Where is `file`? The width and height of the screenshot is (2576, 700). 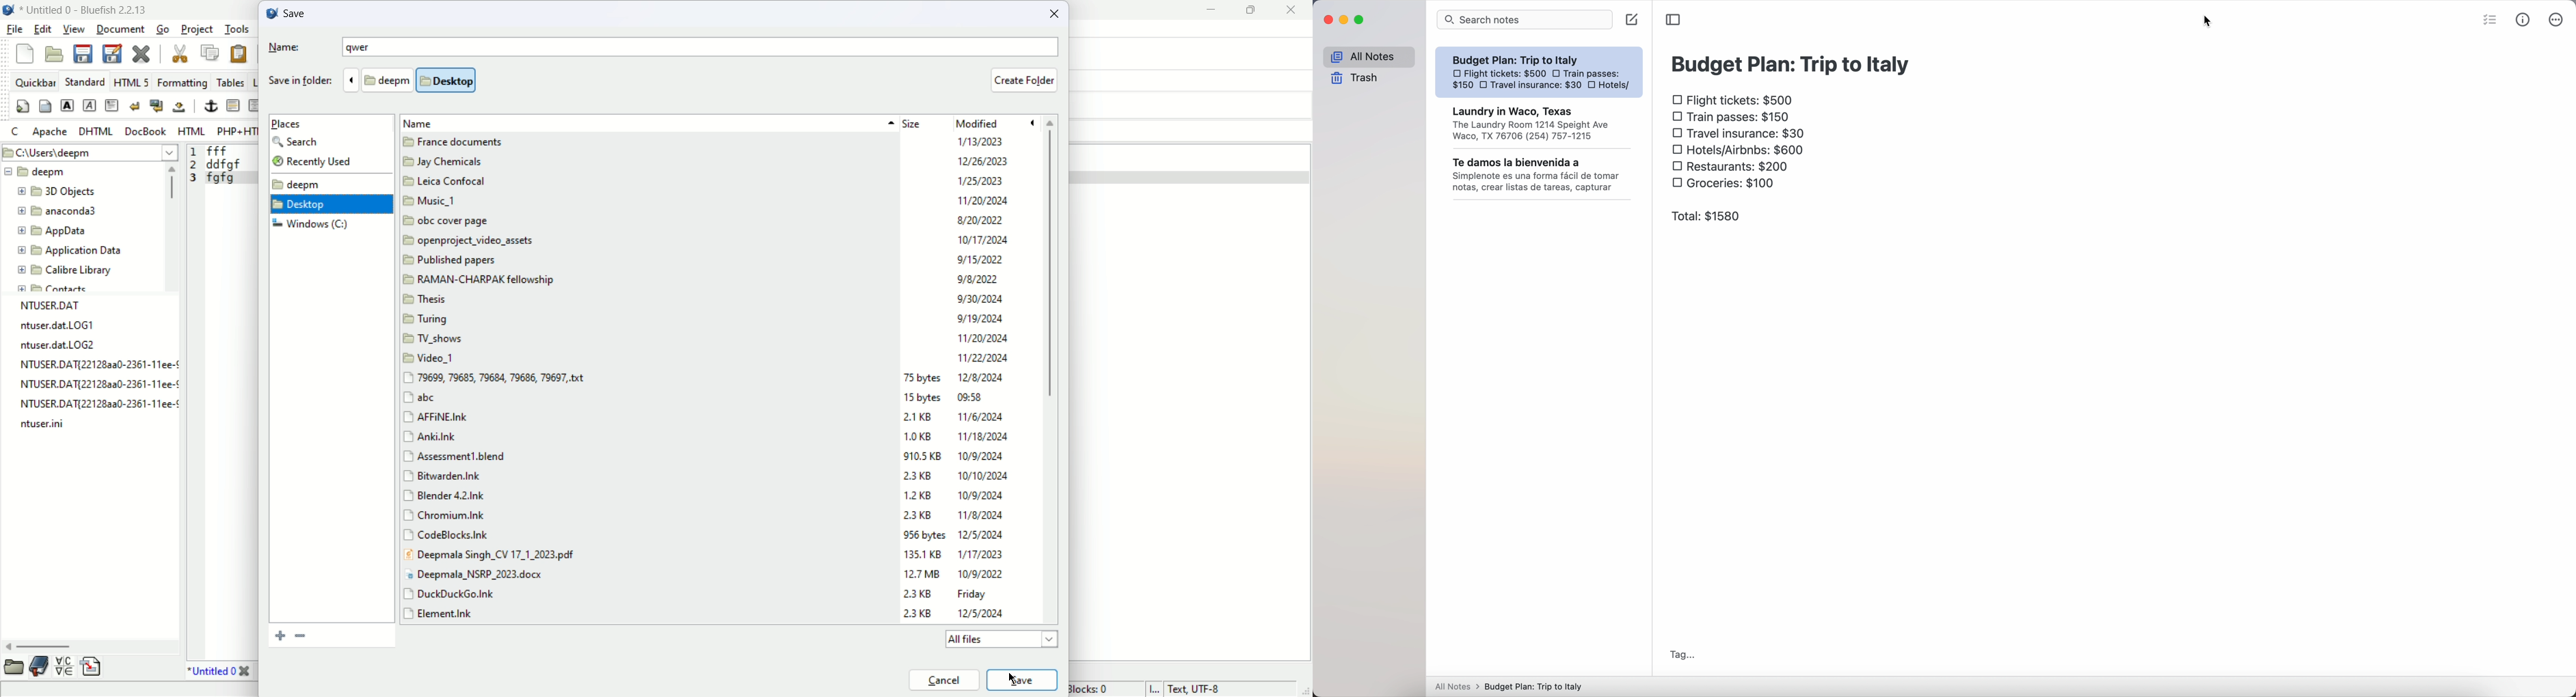
file is located at coordinates (15, 29).